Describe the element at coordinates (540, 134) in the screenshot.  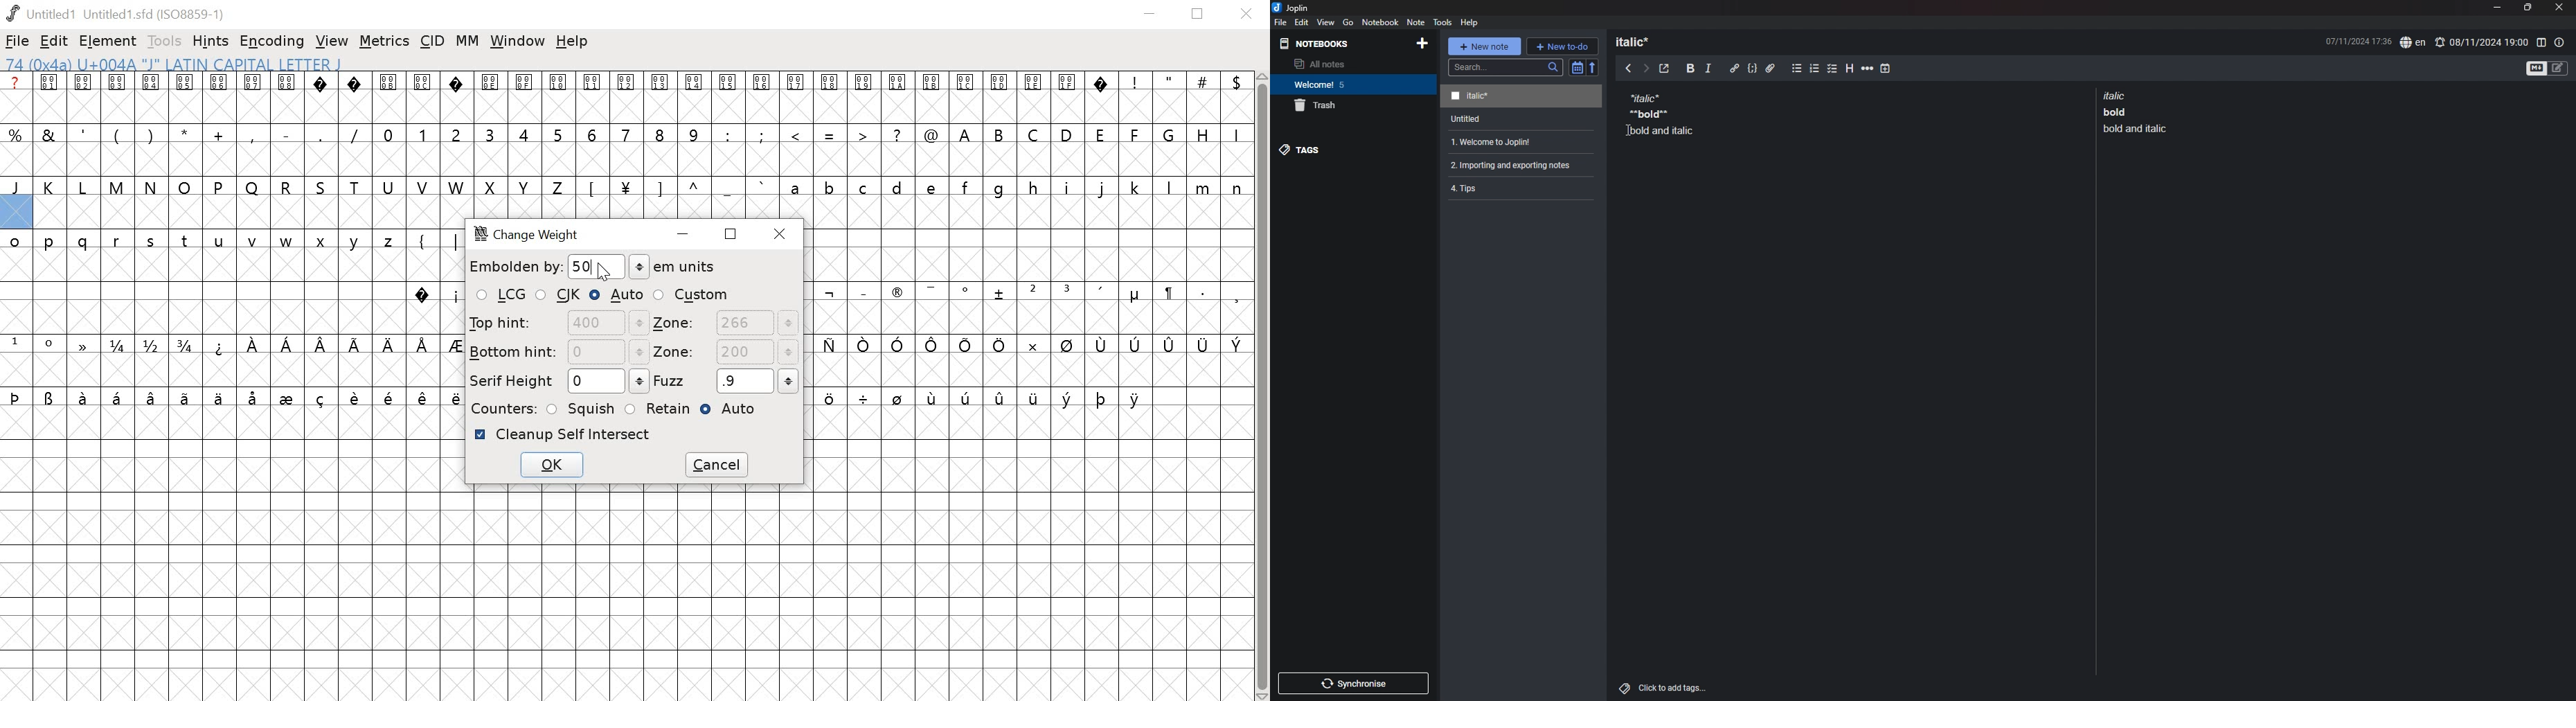
I see `numbers` at that location.